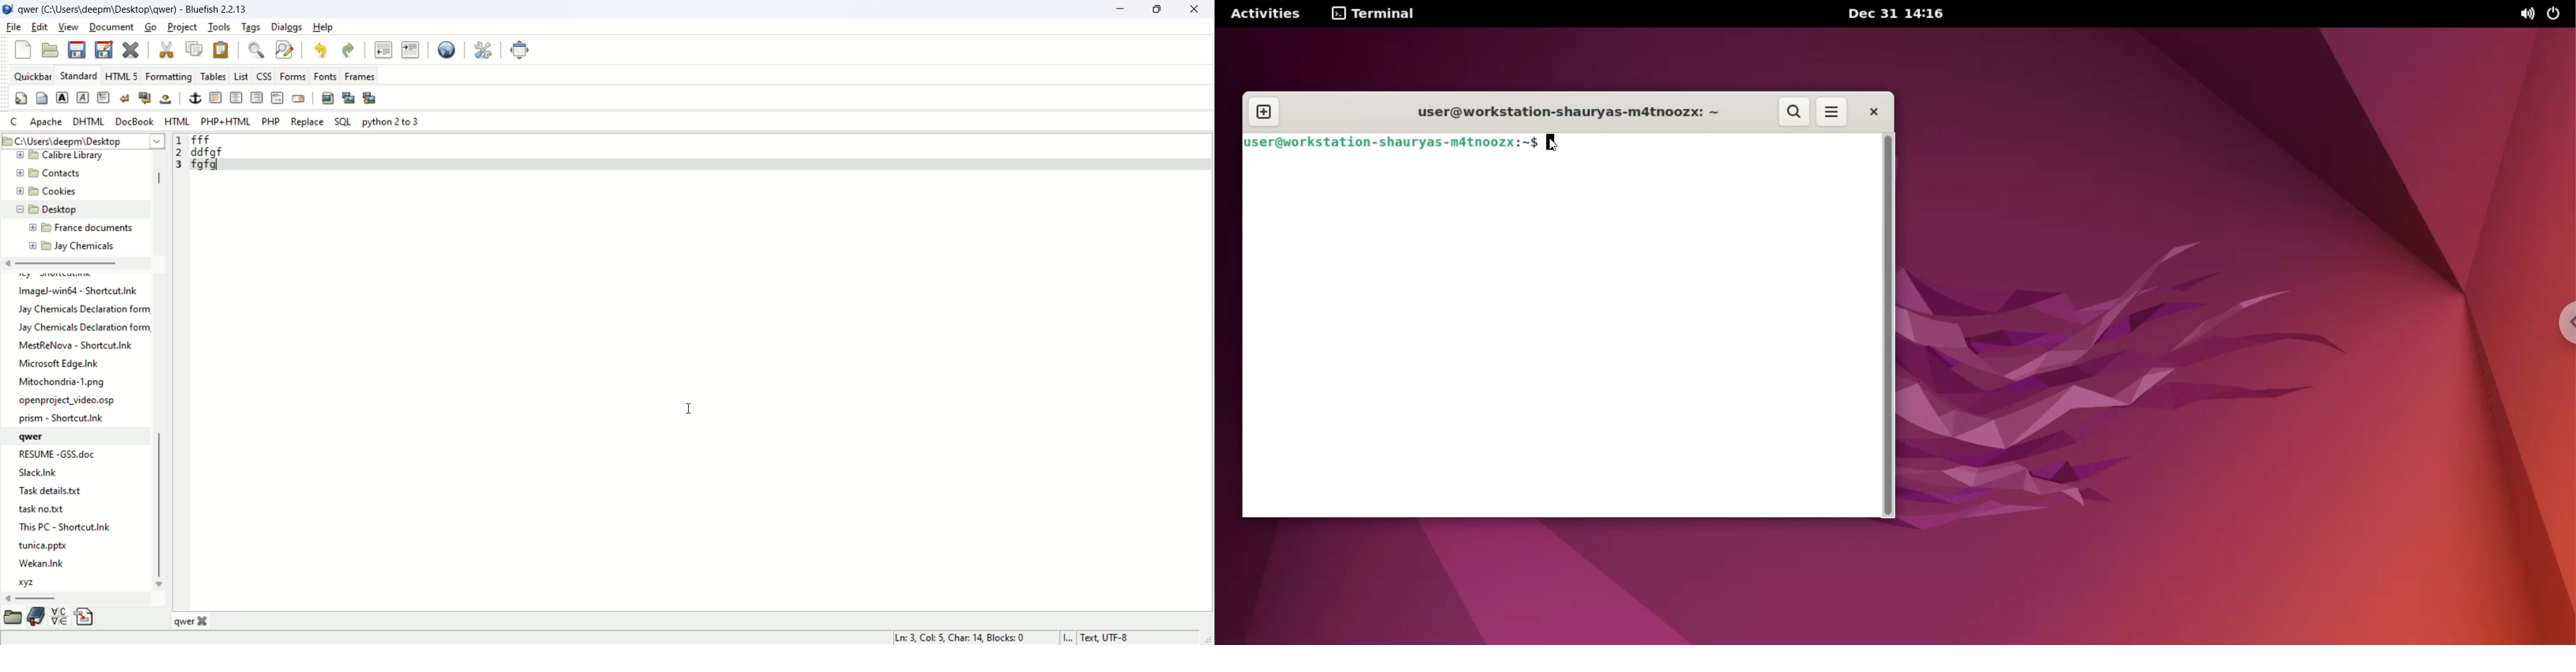 The height and width of the screenshot is (672, 2576). What do you see at coordinates (14, 27) in the screenshot?
I see `file` at bounding box center [14, 27].